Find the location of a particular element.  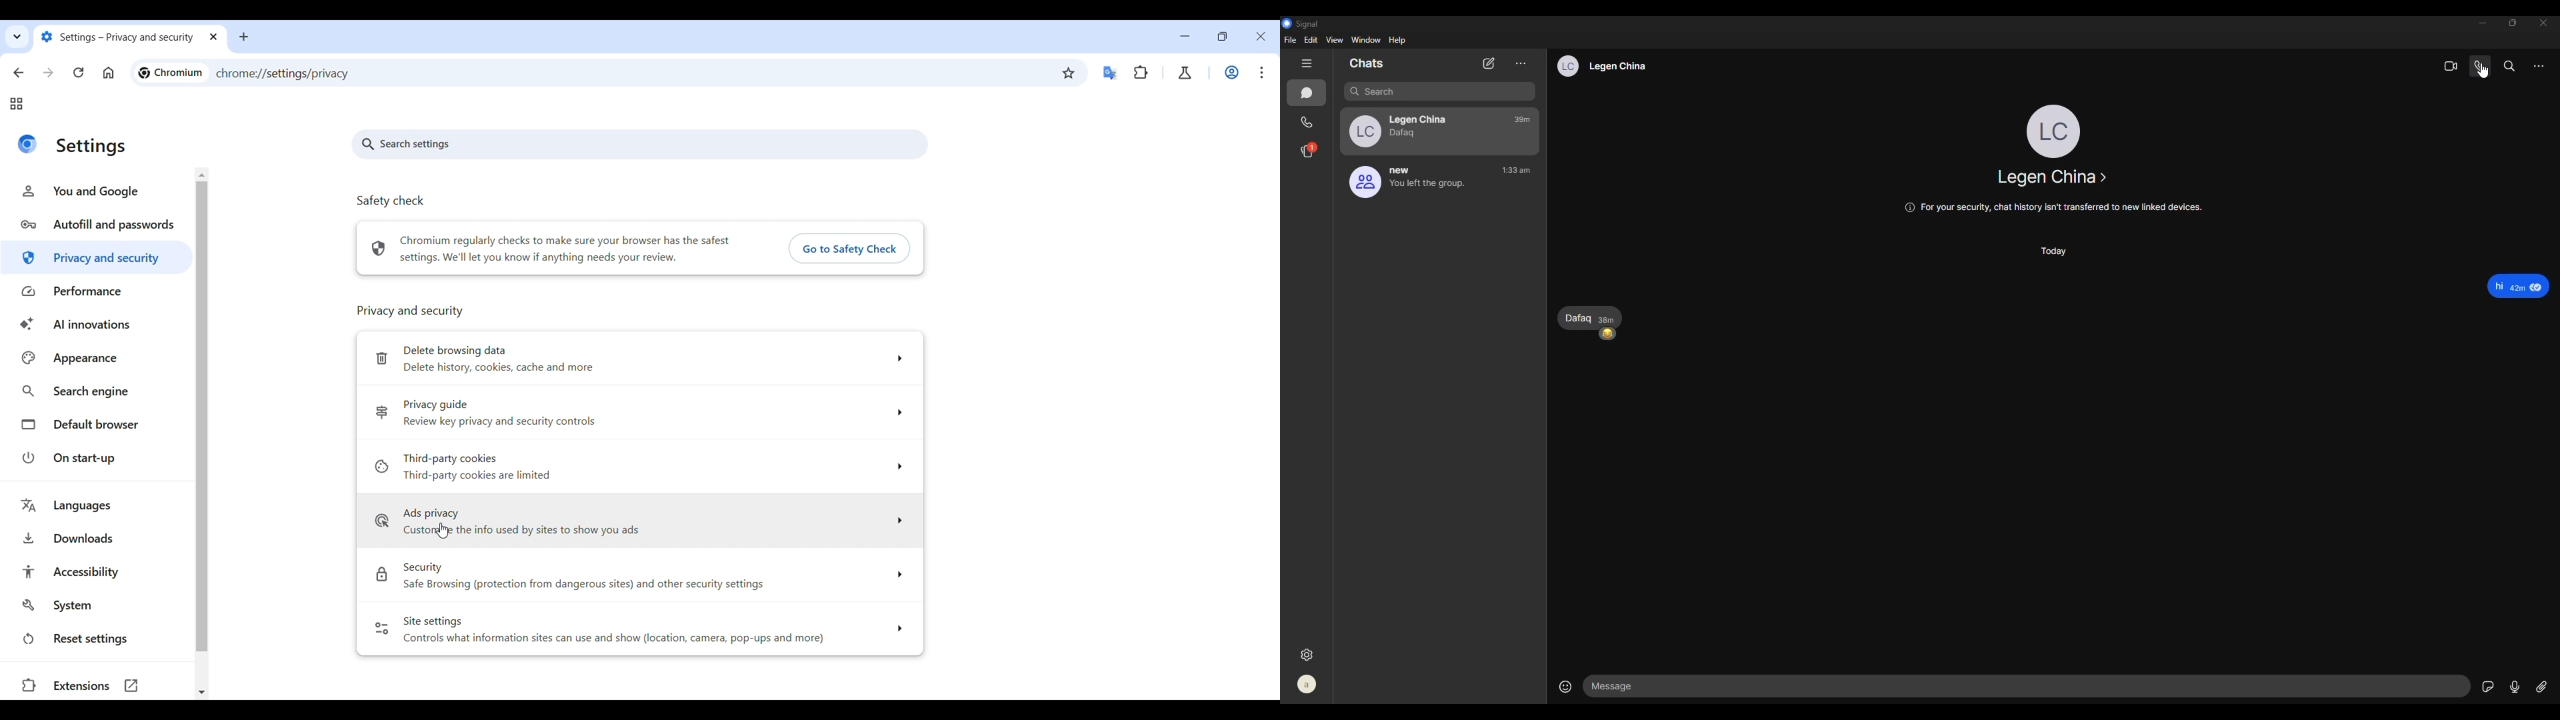

Appearance is located at coordinates (95, 358).